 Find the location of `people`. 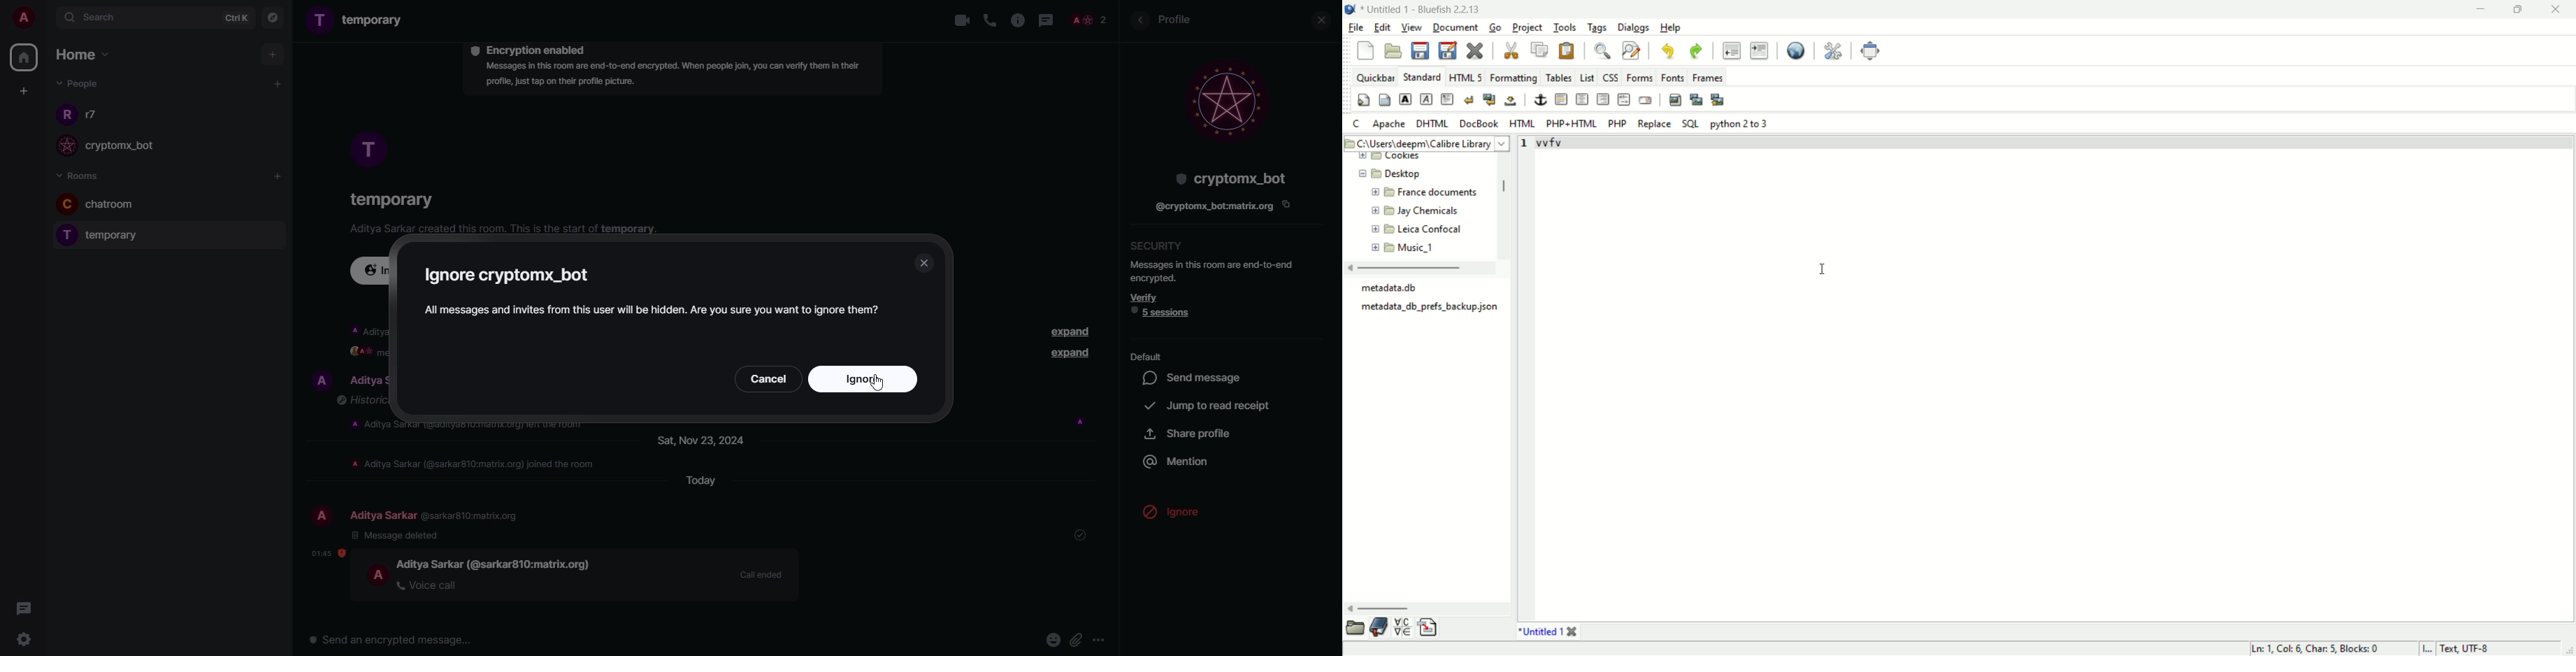

people is located at coordinates (95, 115).